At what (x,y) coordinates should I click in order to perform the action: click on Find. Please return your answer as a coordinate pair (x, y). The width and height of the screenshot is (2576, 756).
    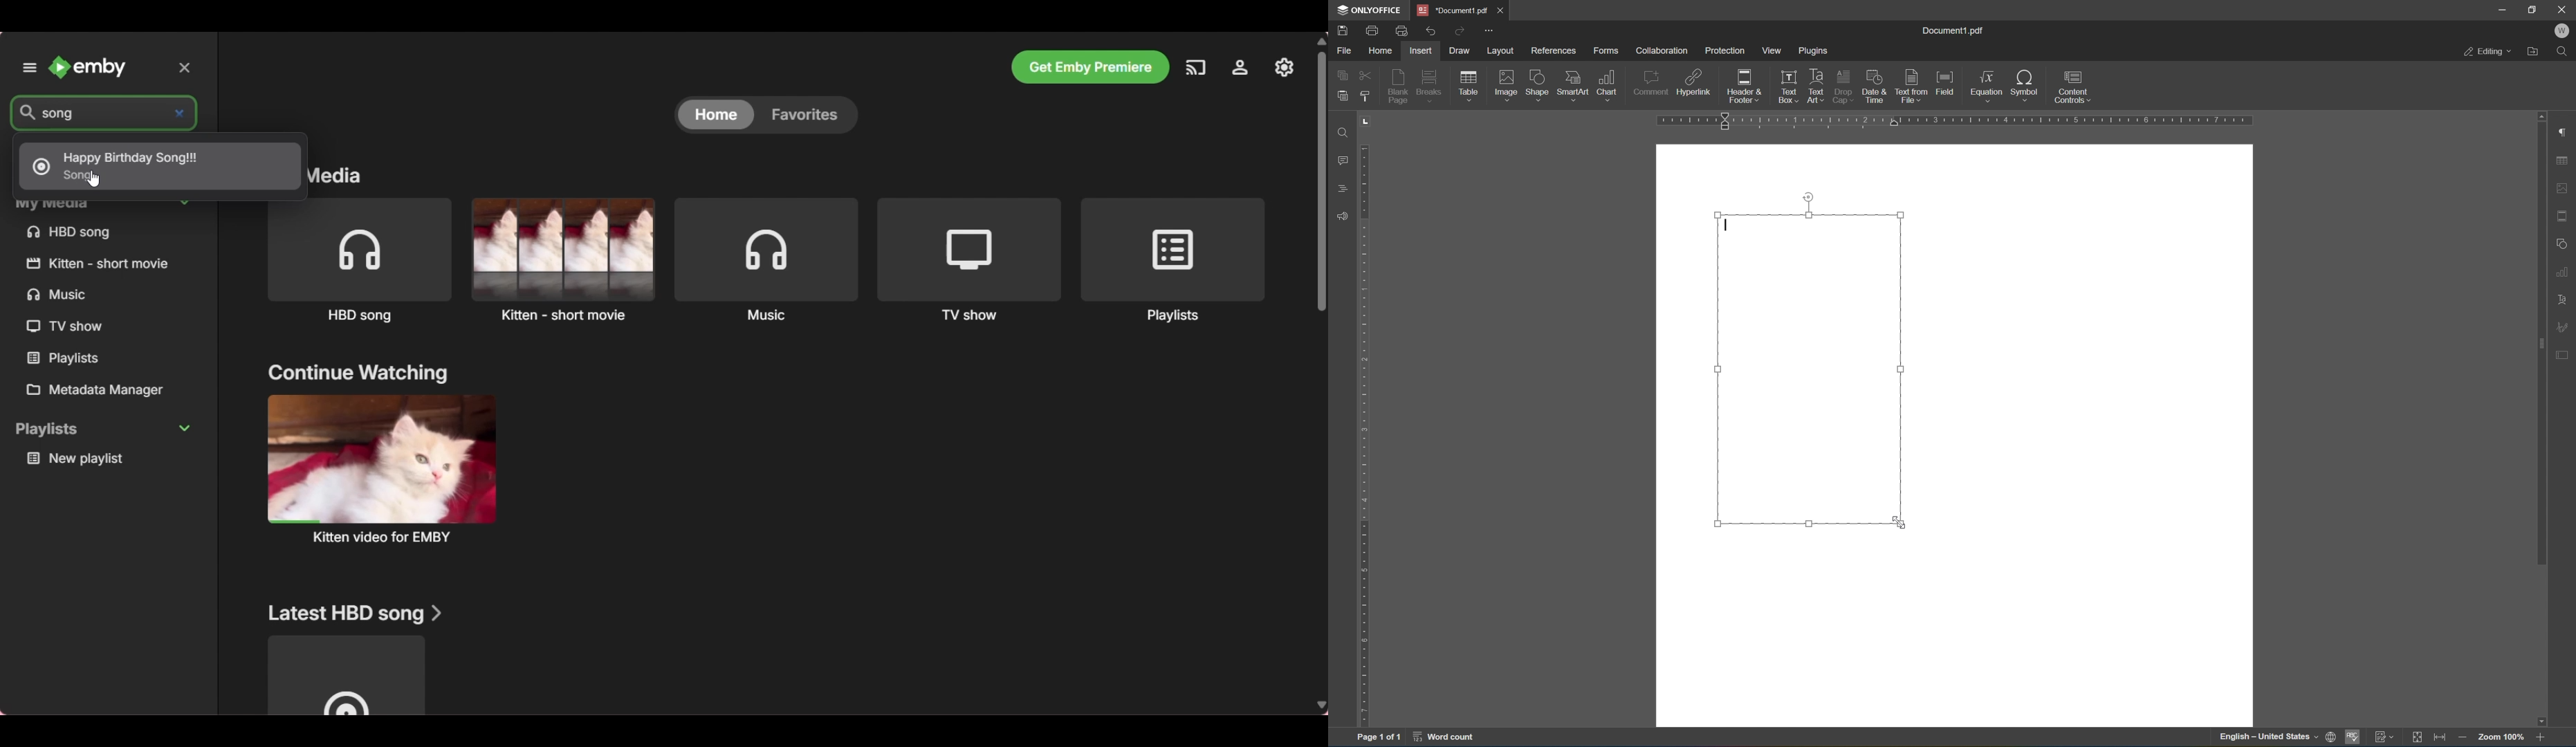
    Looking at the image, I should click on (2562, 52).